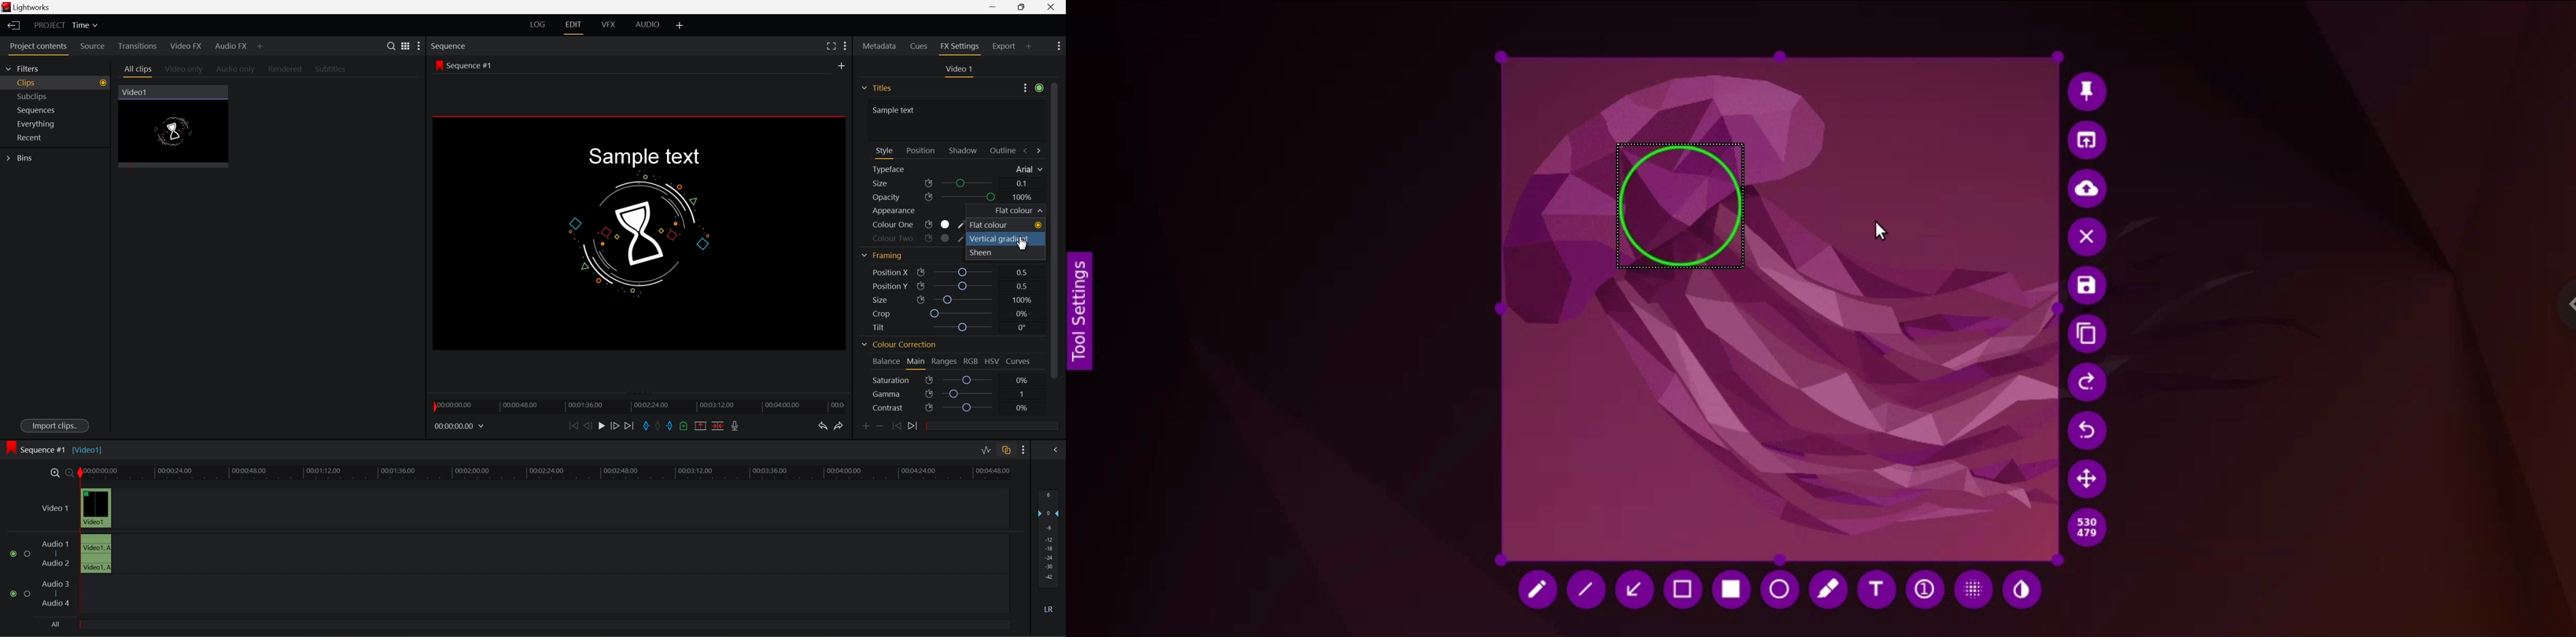 This screenshot has height=644, width=2576. What do you see at coordinates (647, 426) in the screenshot?
I see `Add an 'in' mark at the current position` at bounding box center [647, 426].